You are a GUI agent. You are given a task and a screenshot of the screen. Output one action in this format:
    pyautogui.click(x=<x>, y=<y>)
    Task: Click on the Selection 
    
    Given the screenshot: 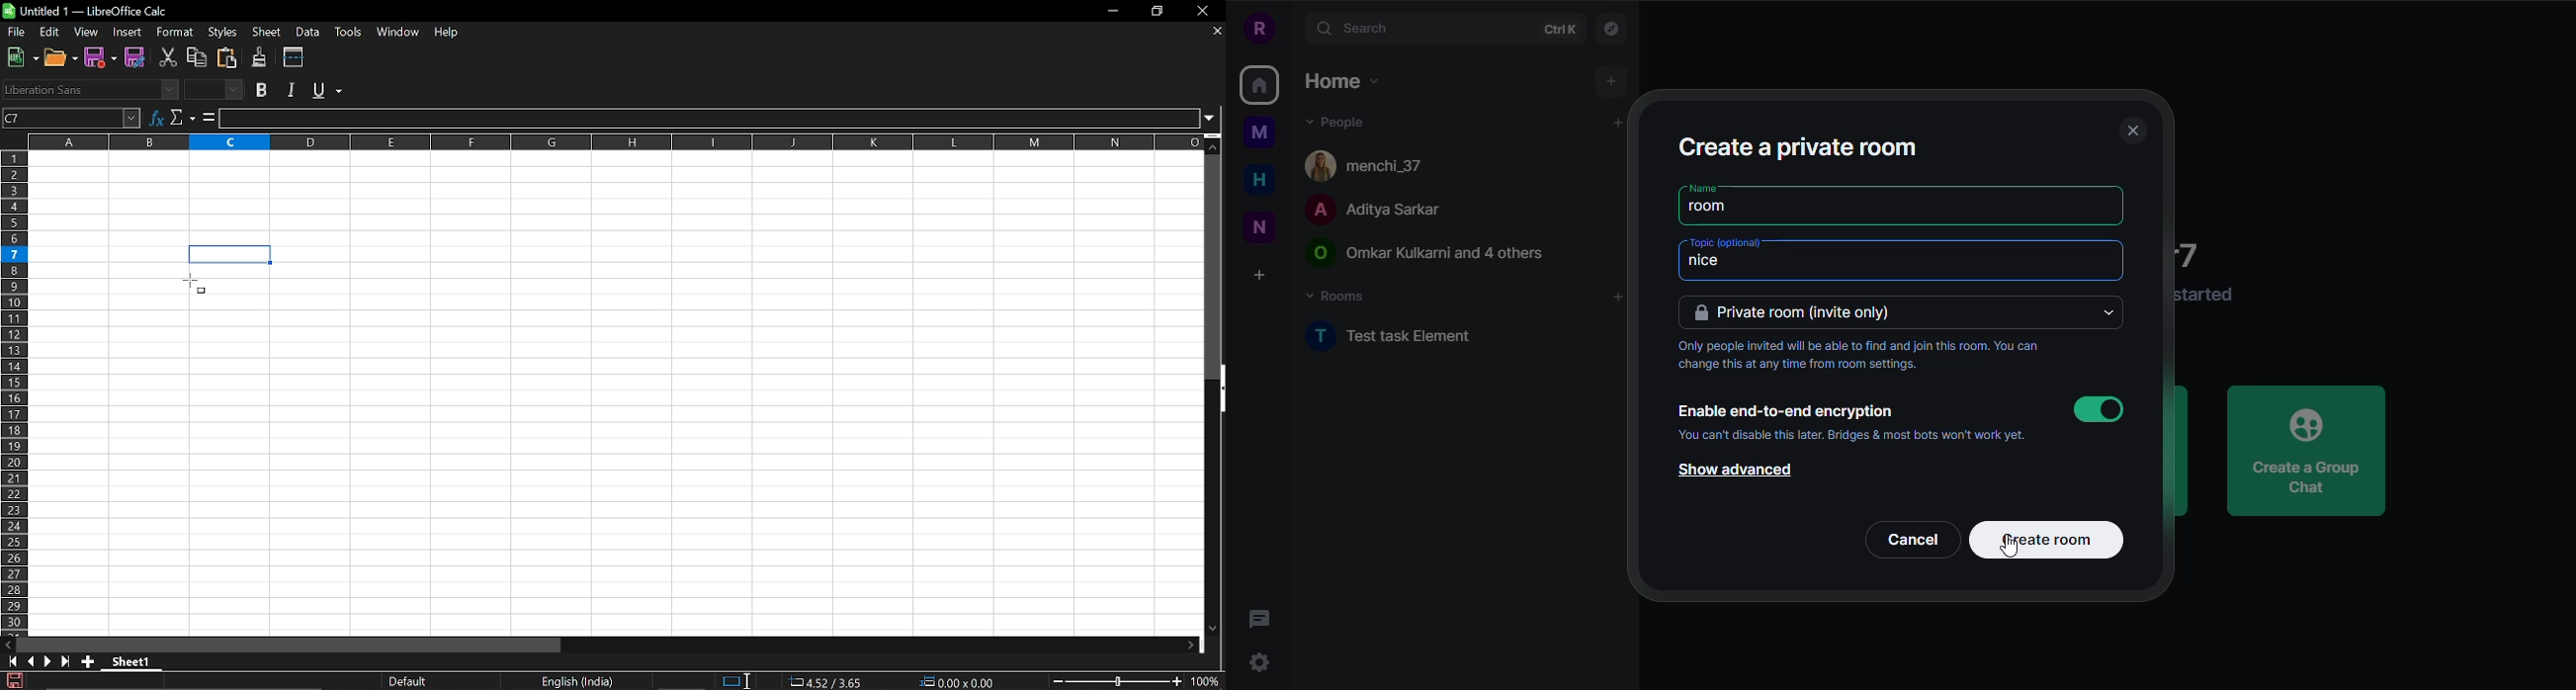 What is the action you would take?
    pyautogui.click(x=730, y=681)
    